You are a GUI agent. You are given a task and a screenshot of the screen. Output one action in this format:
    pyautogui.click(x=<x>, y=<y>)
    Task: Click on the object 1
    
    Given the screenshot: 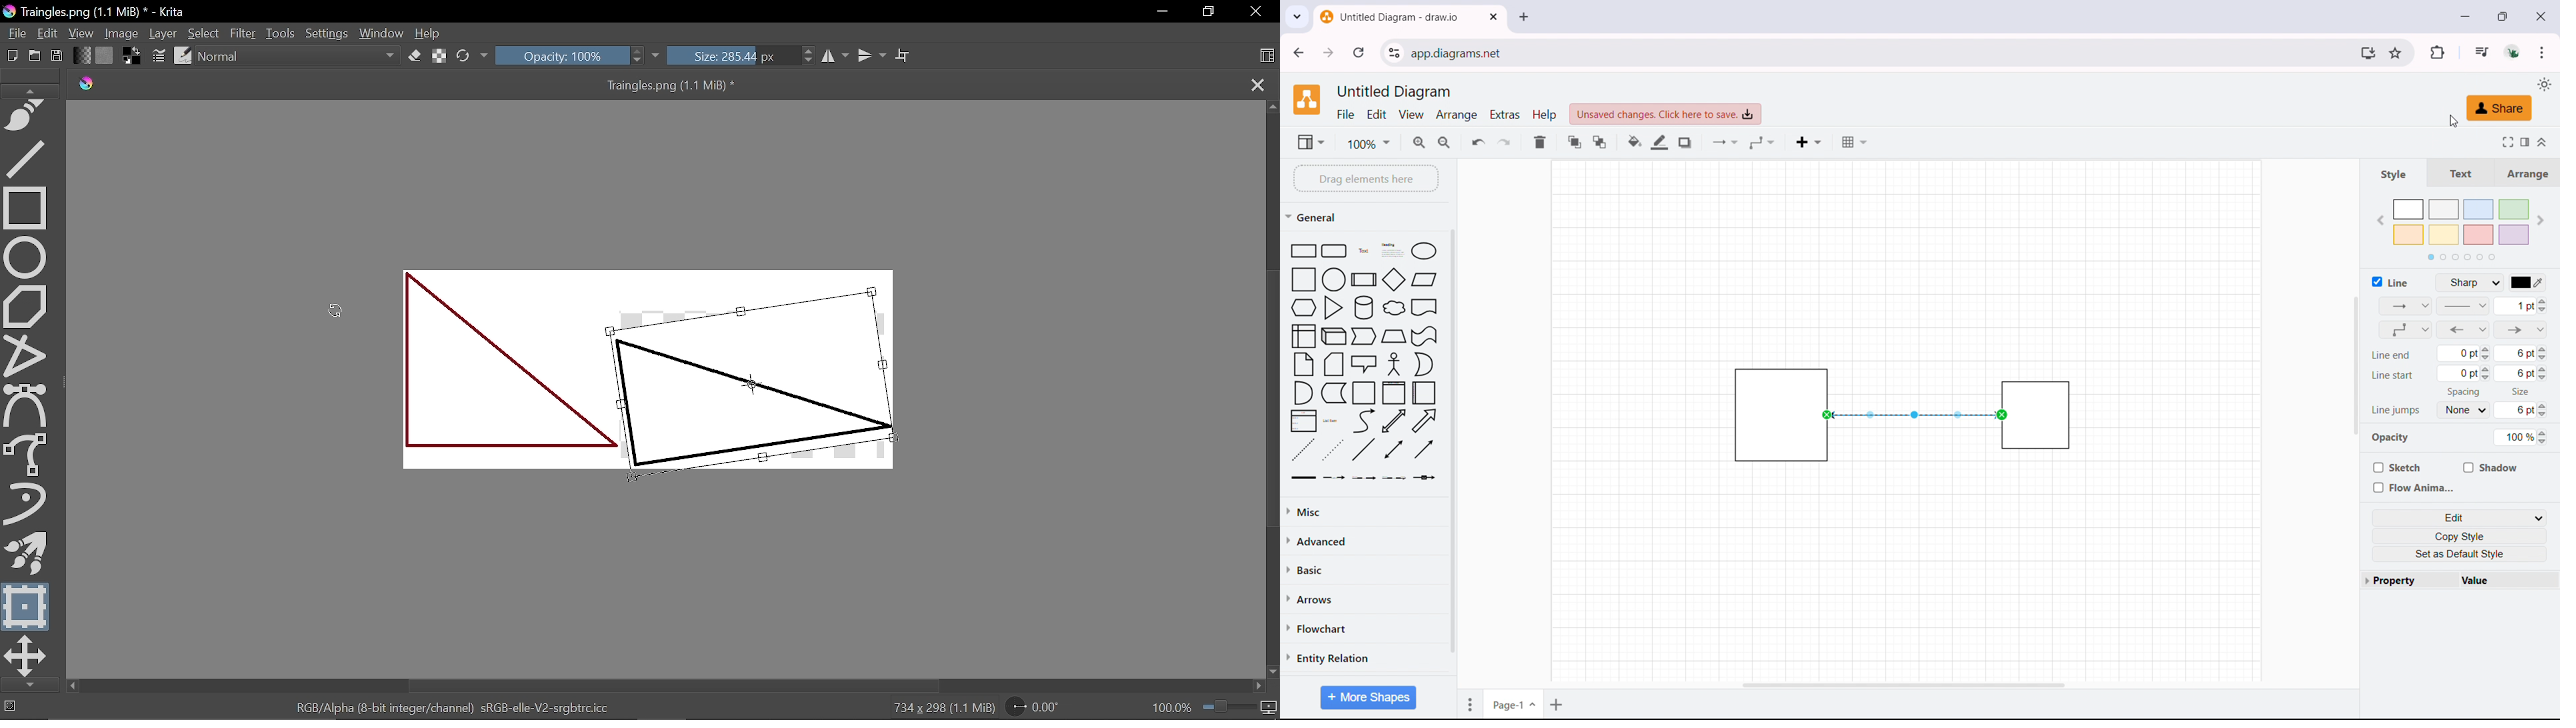 What is the action you would take?
    pyautogui.click(x=1763, y=414)
    